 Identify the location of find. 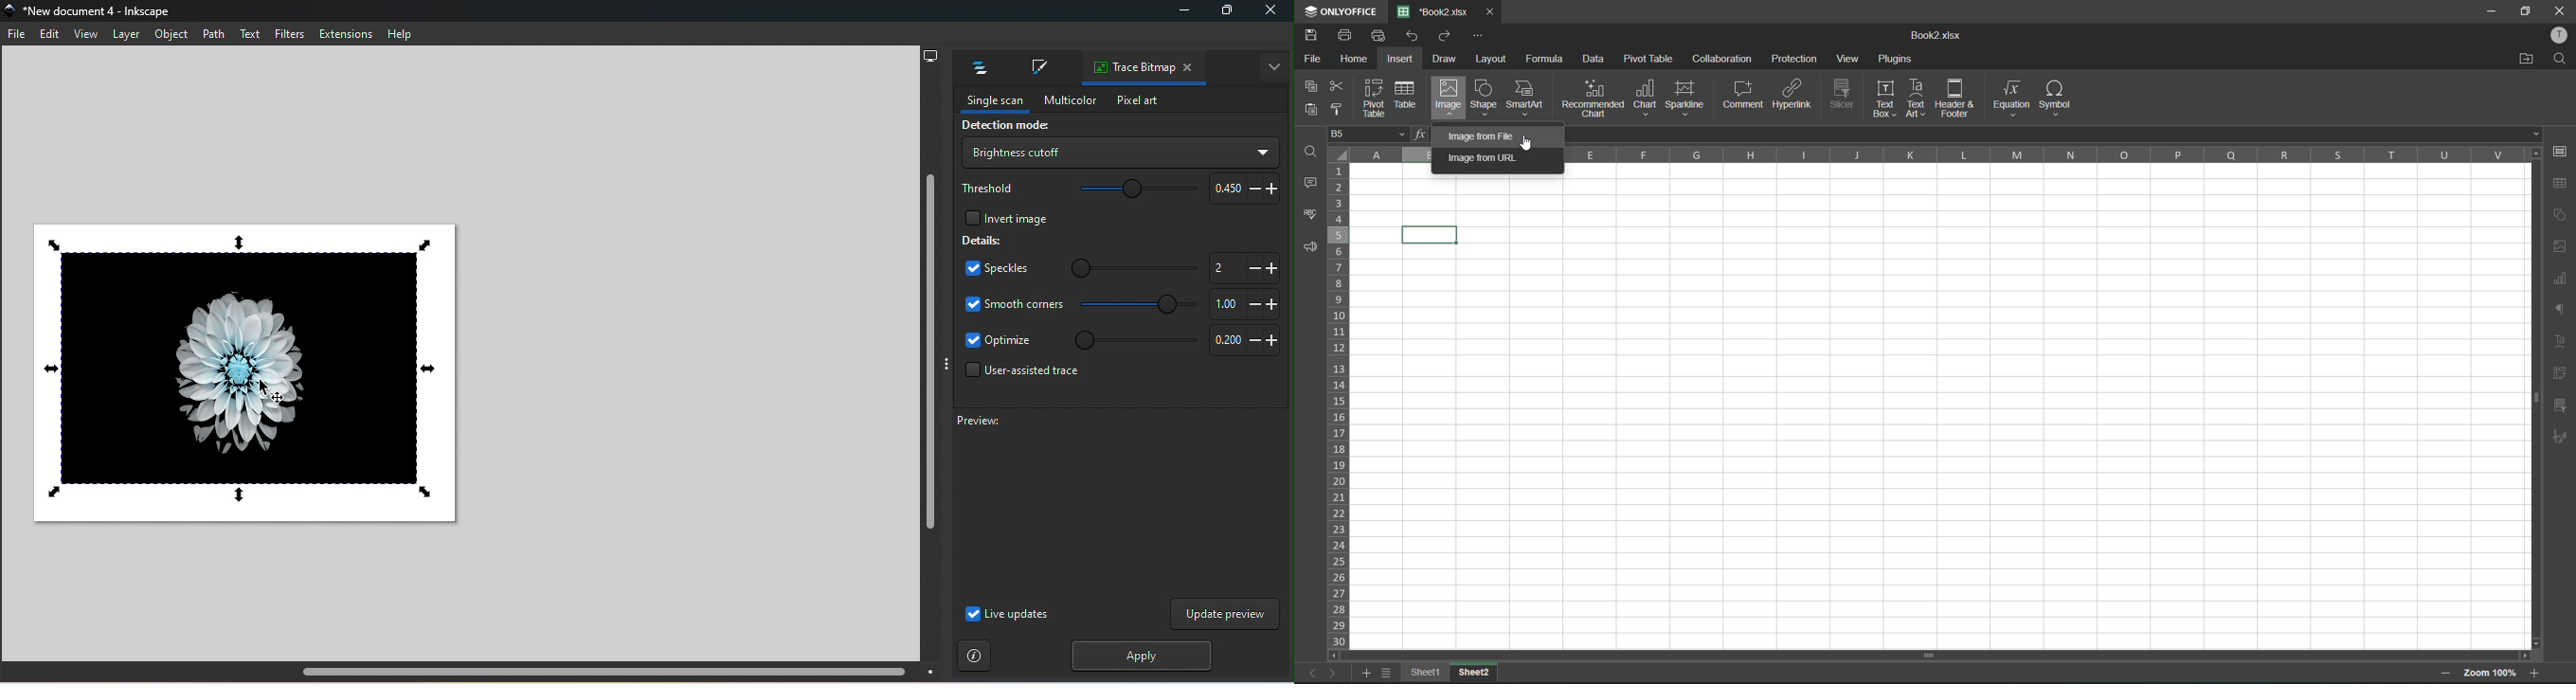
(1313, 152).